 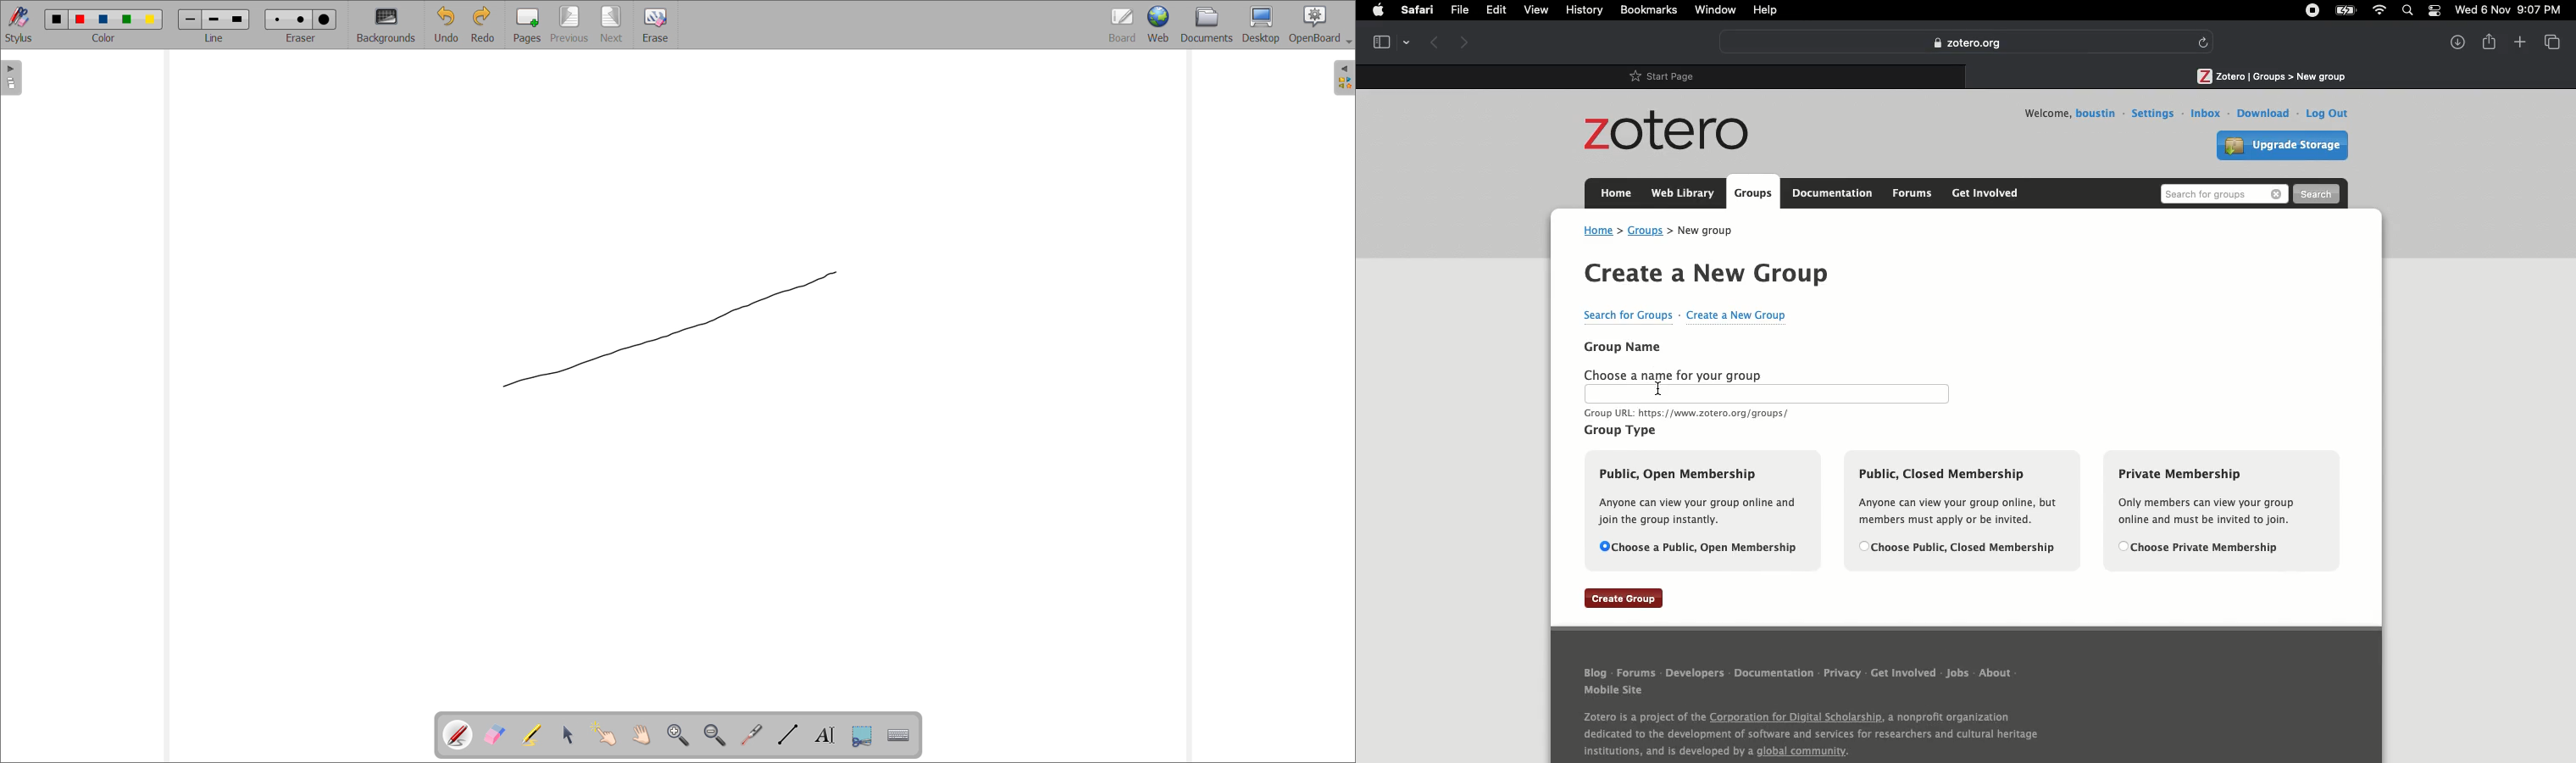 I want to click on Text bar, so click(x=1766, y=395).